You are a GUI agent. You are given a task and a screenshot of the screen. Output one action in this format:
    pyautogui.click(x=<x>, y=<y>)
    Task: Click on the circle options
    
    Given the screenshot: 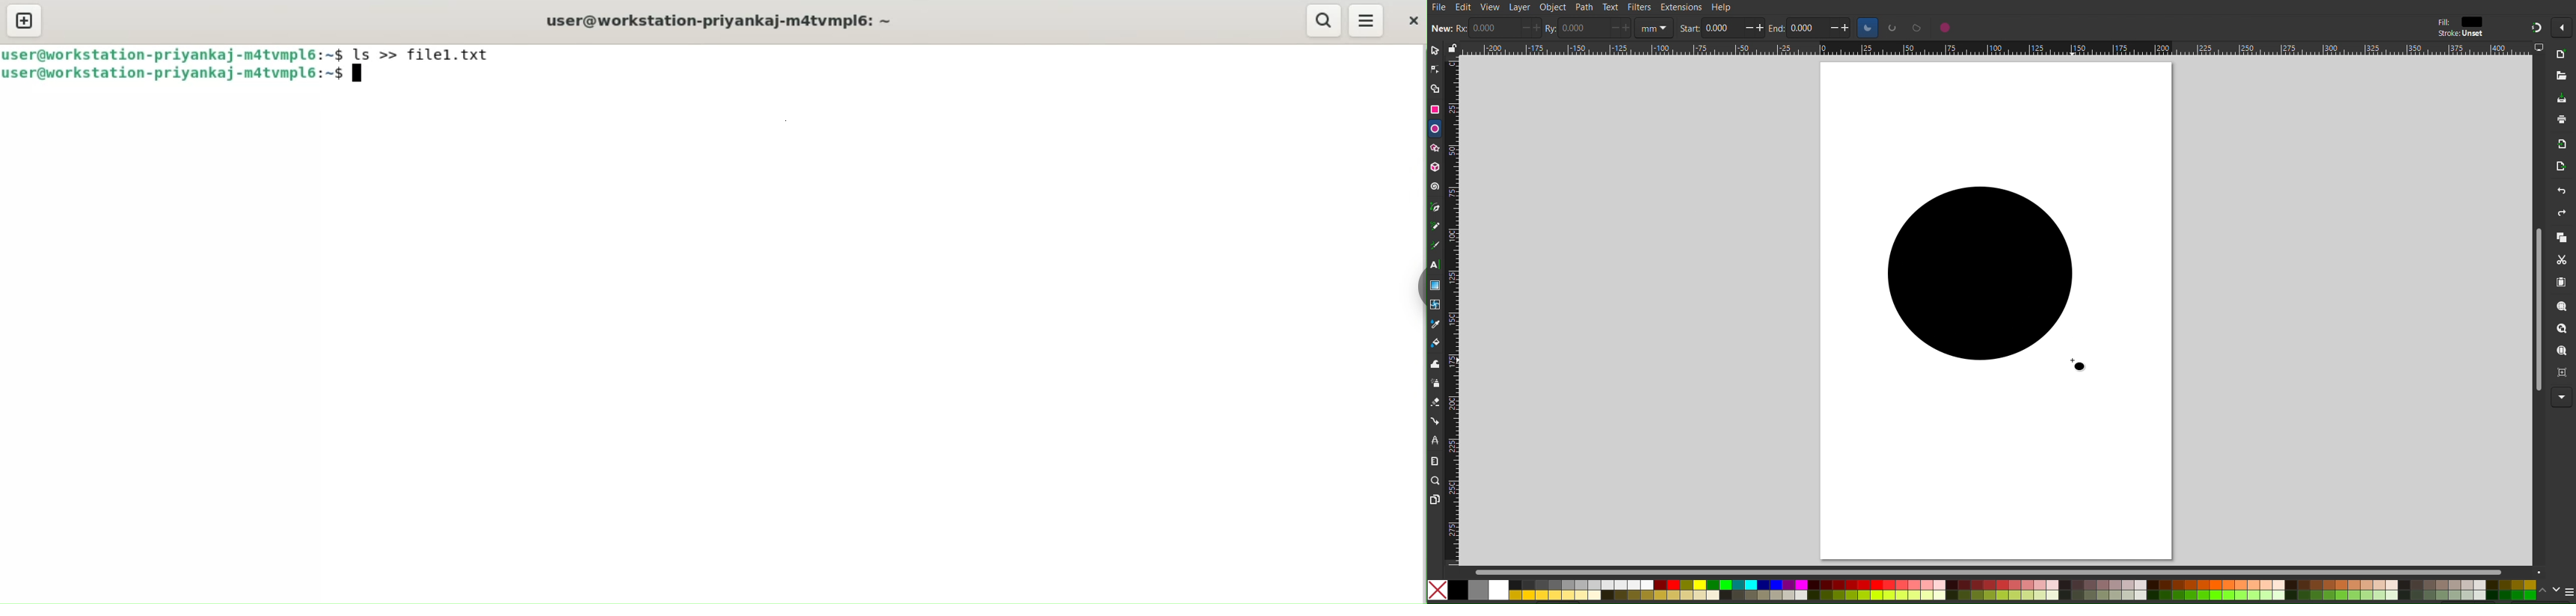 What is the action you would take?
    pyautogui.click(x=1892, y=28)
    